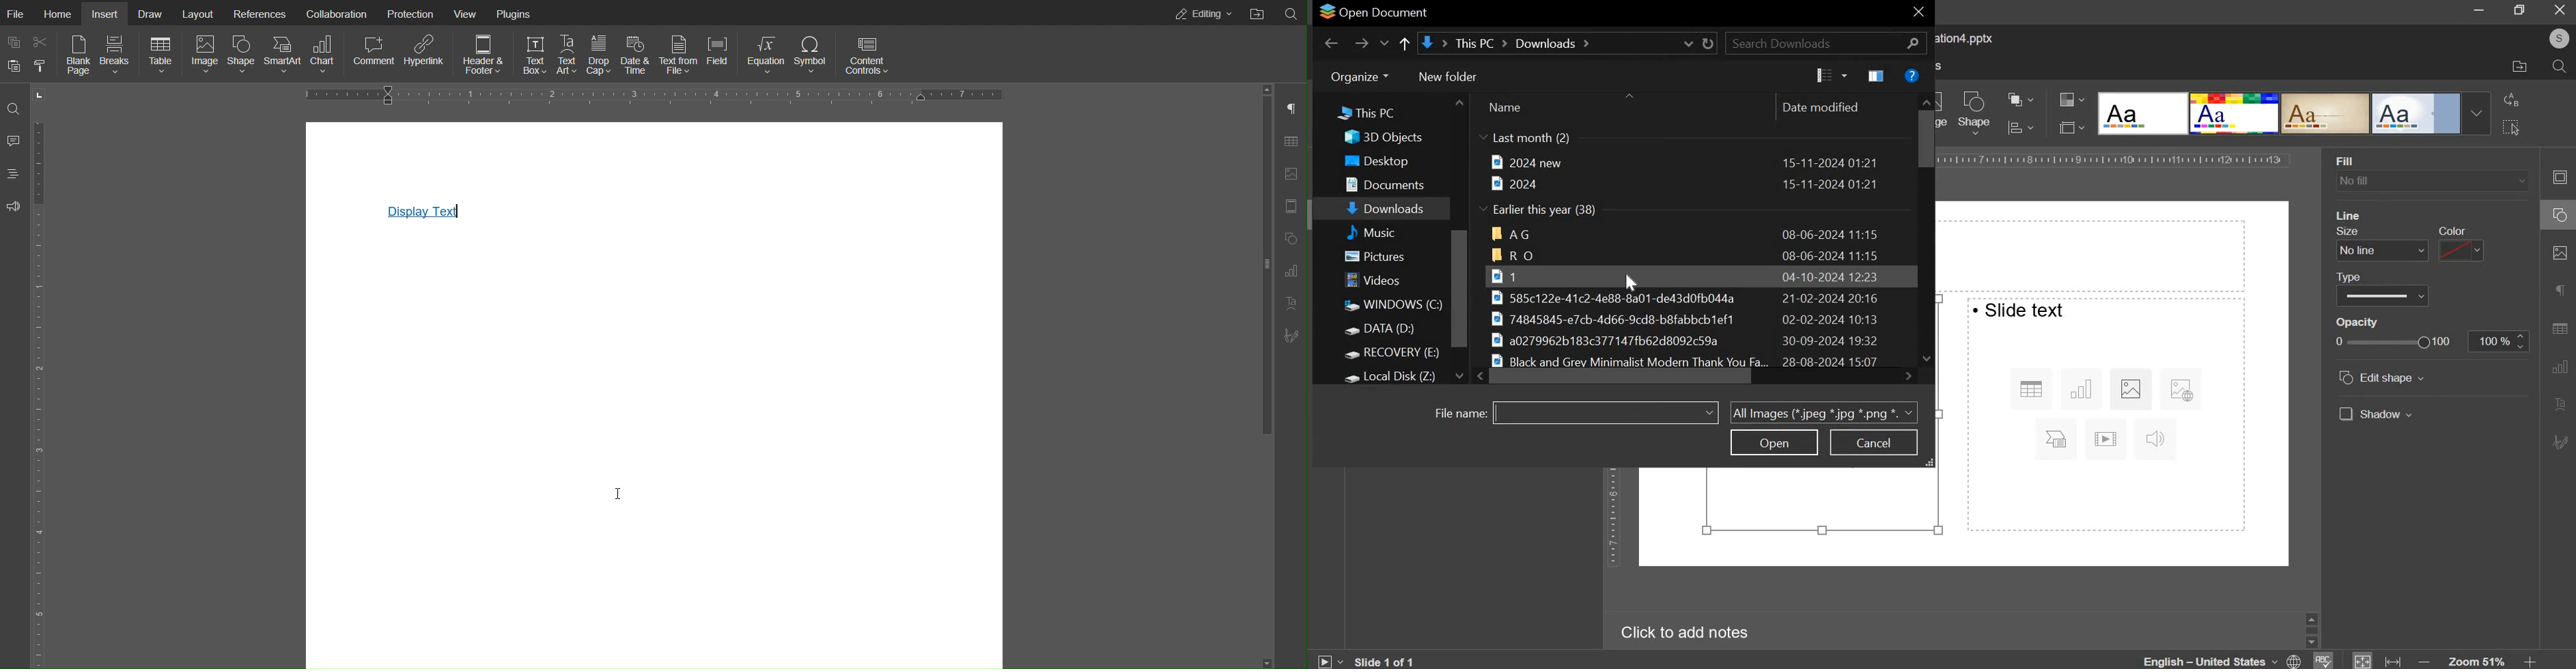 This screenshot has height=672, width=2576. I want to click on Open File Location, so click(1257, 13).